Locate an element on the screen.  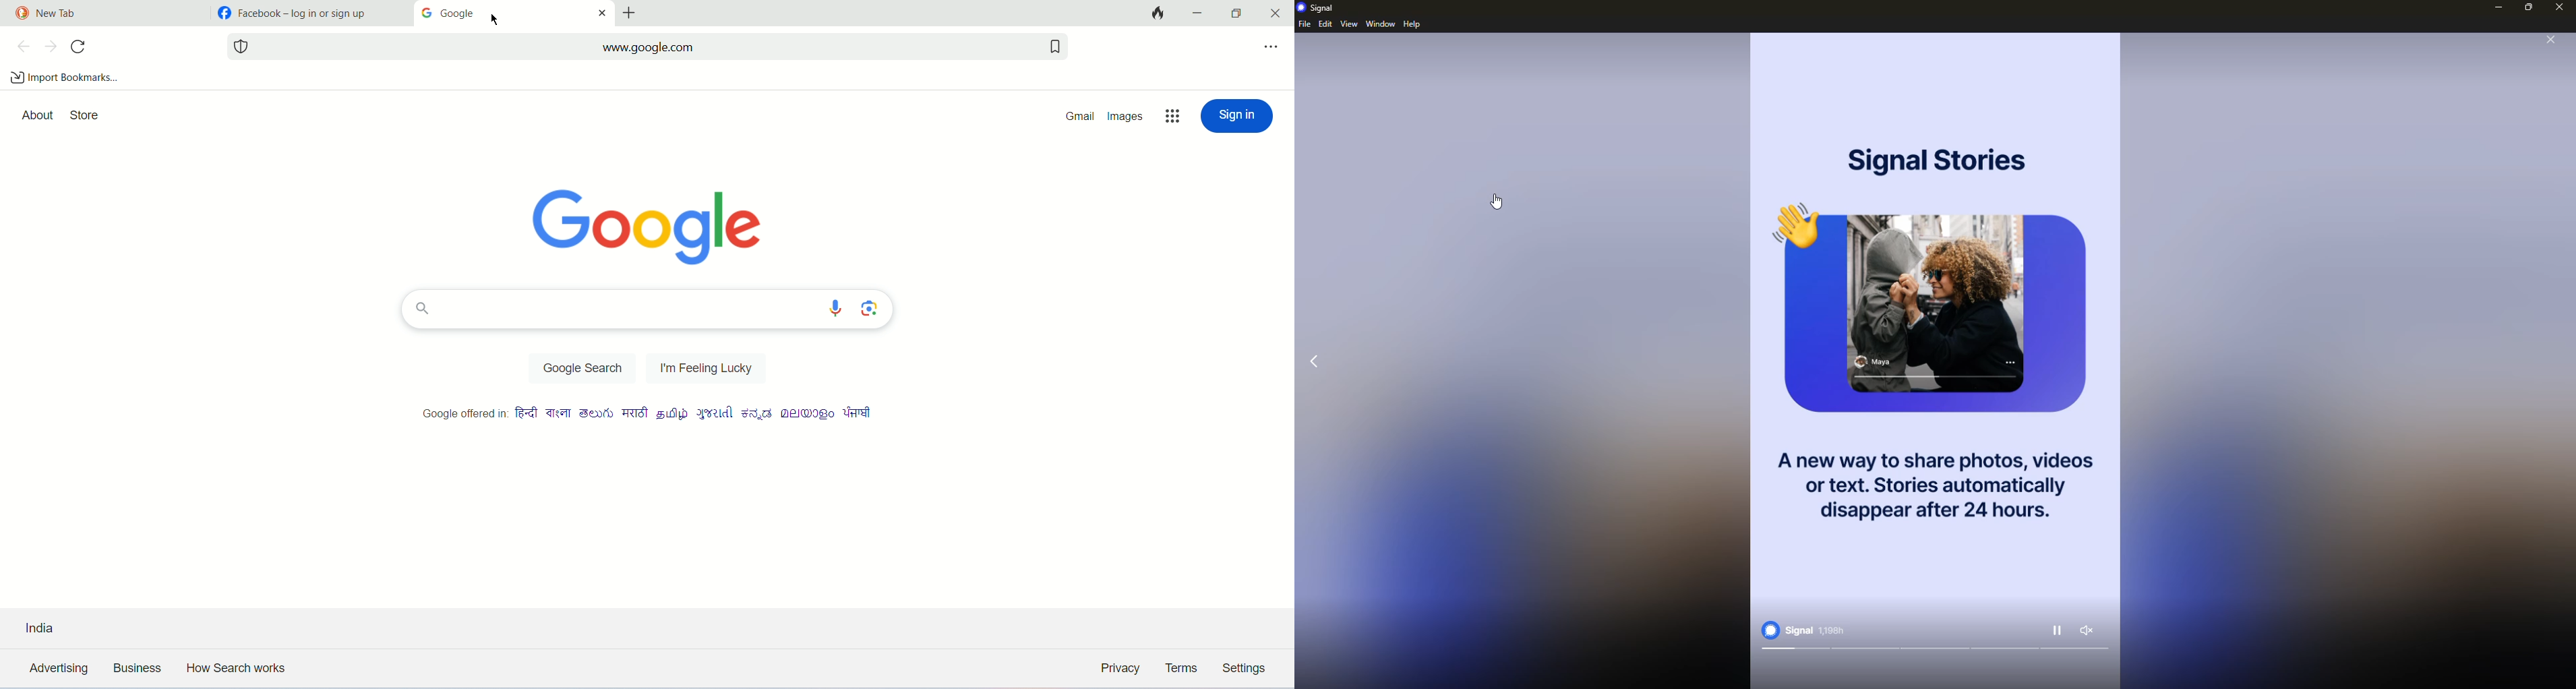
close is located at coordinates (2551, 40).